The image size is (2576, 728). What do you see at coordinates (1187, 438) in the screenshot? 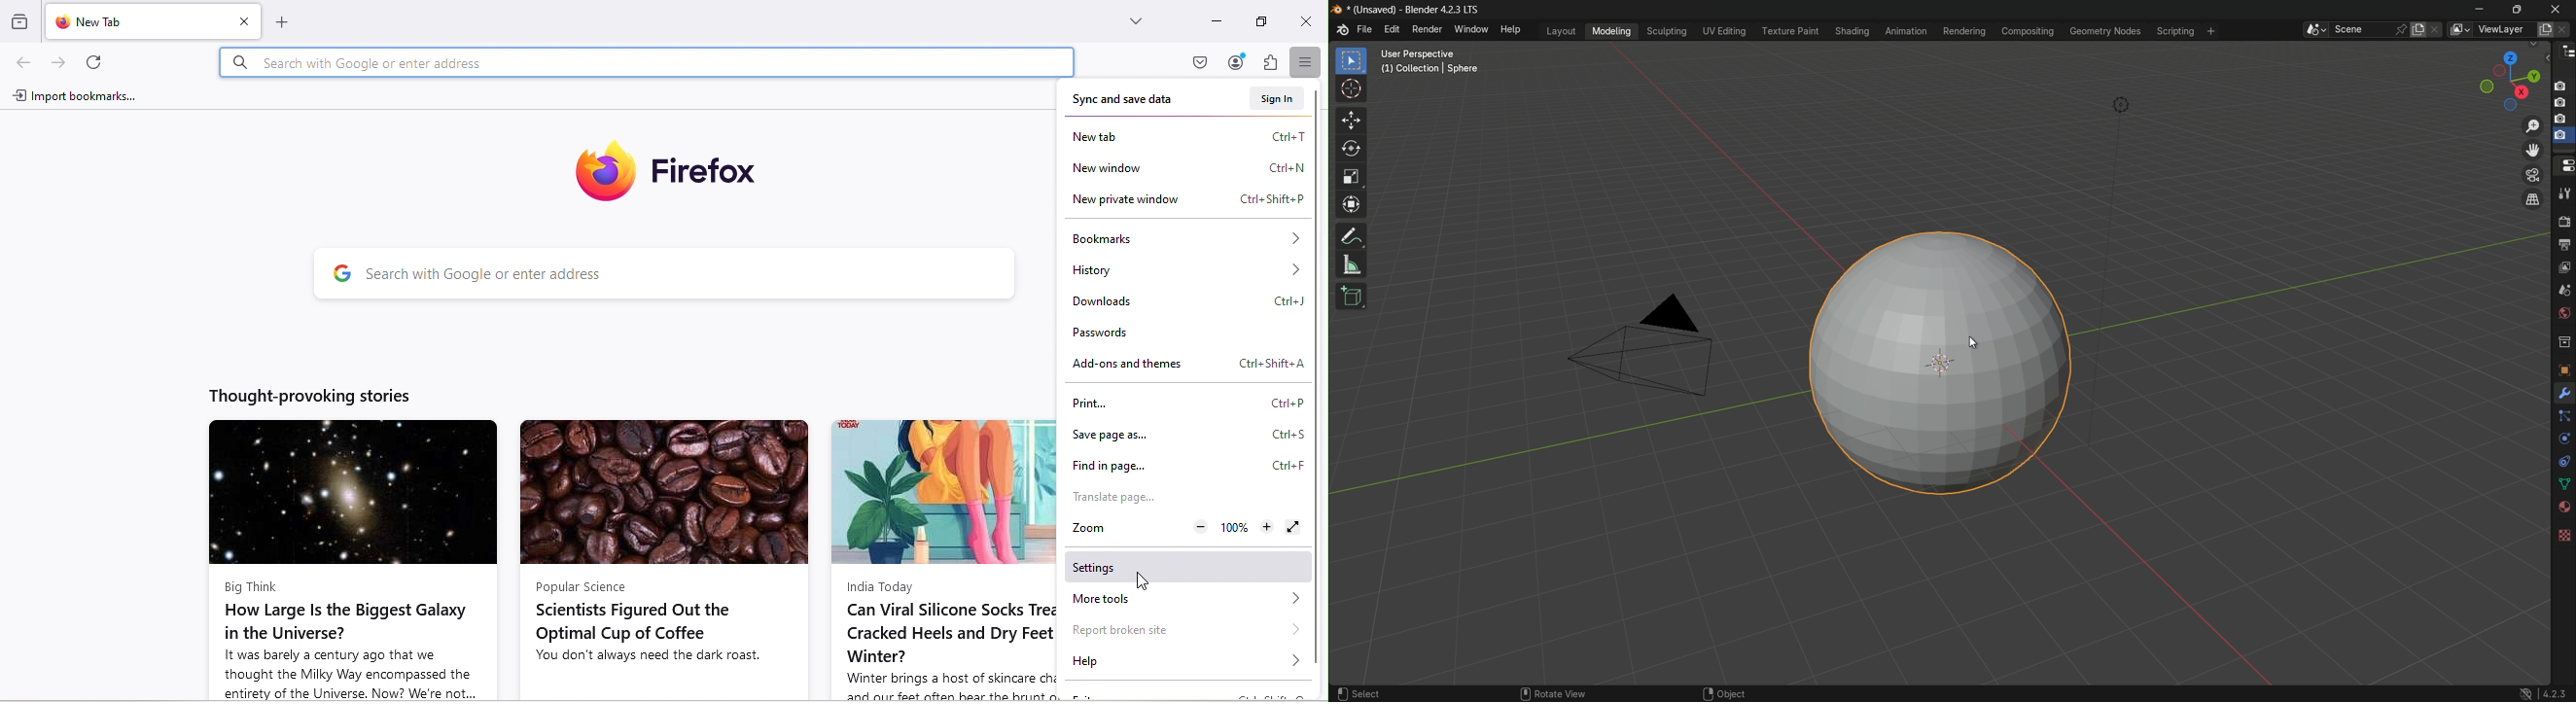
I see `Save page as` at bounding box center [1187, 438].